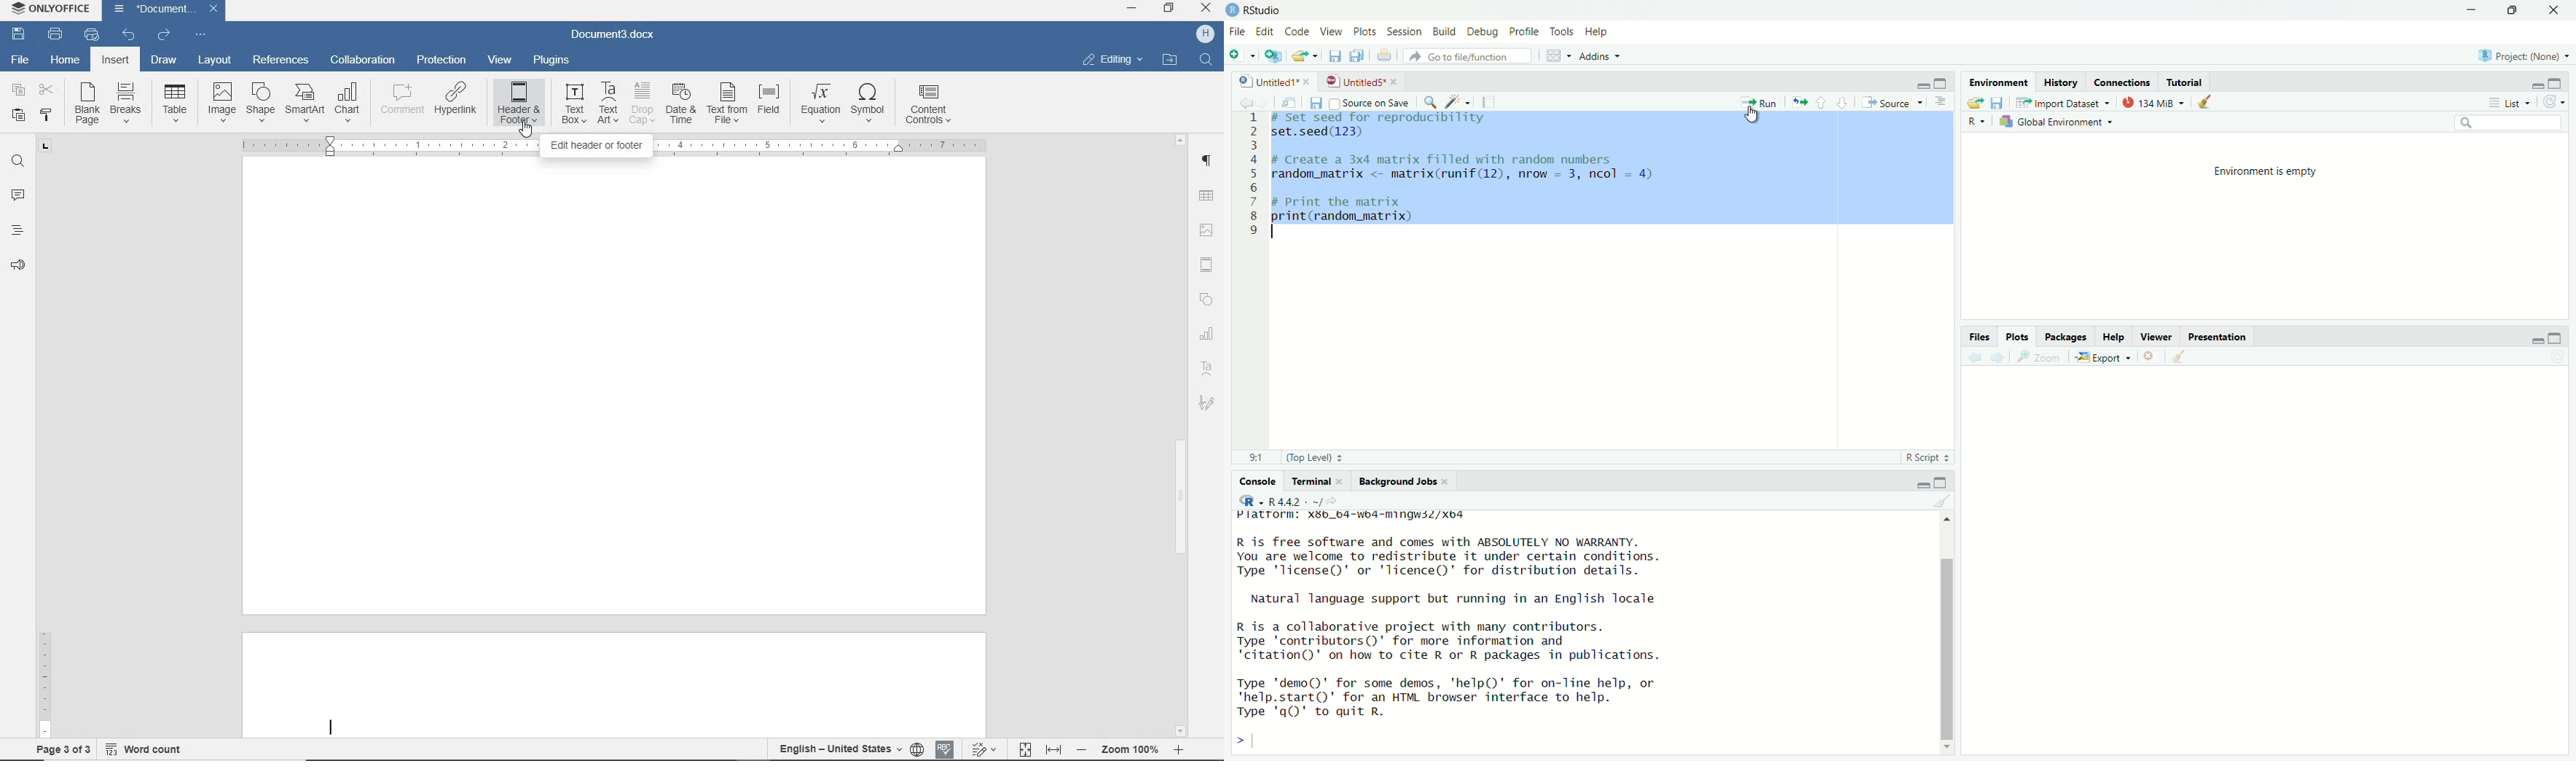 This screenshot has height=784, width=2576. I want to click on minimise, so click(2532, 342).